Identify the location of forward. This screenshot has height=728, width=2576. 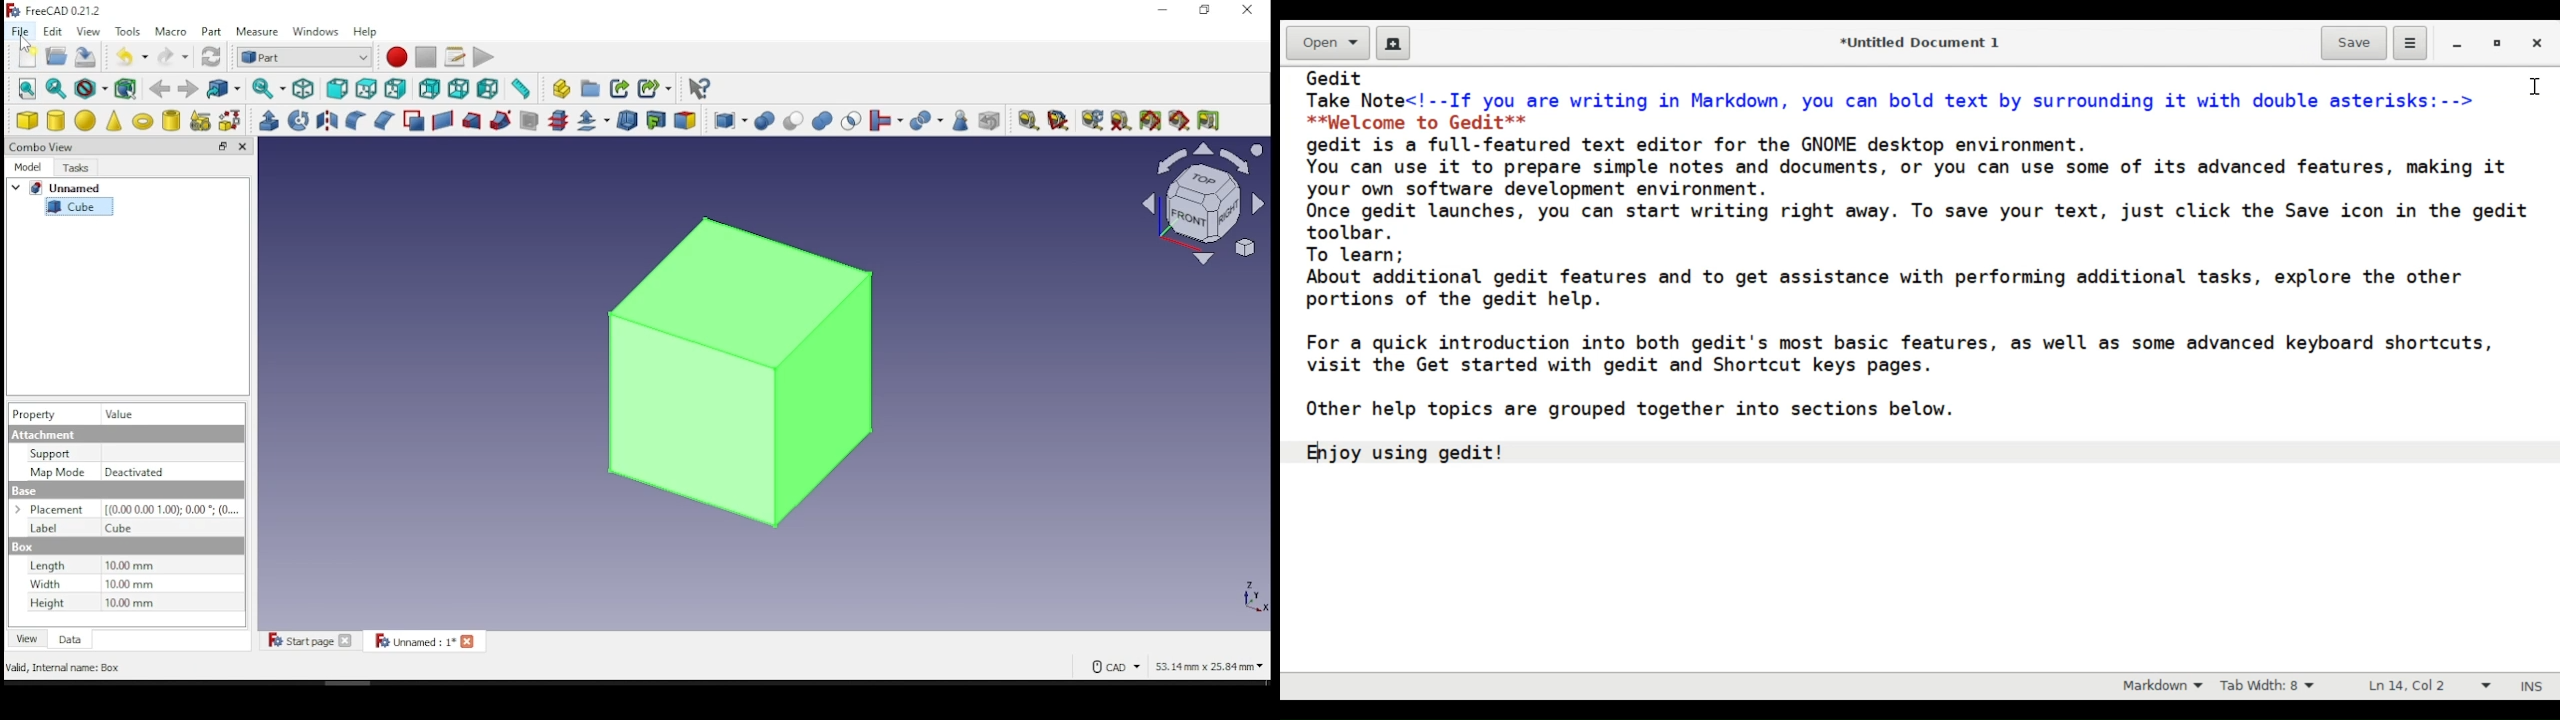
(187, 89).